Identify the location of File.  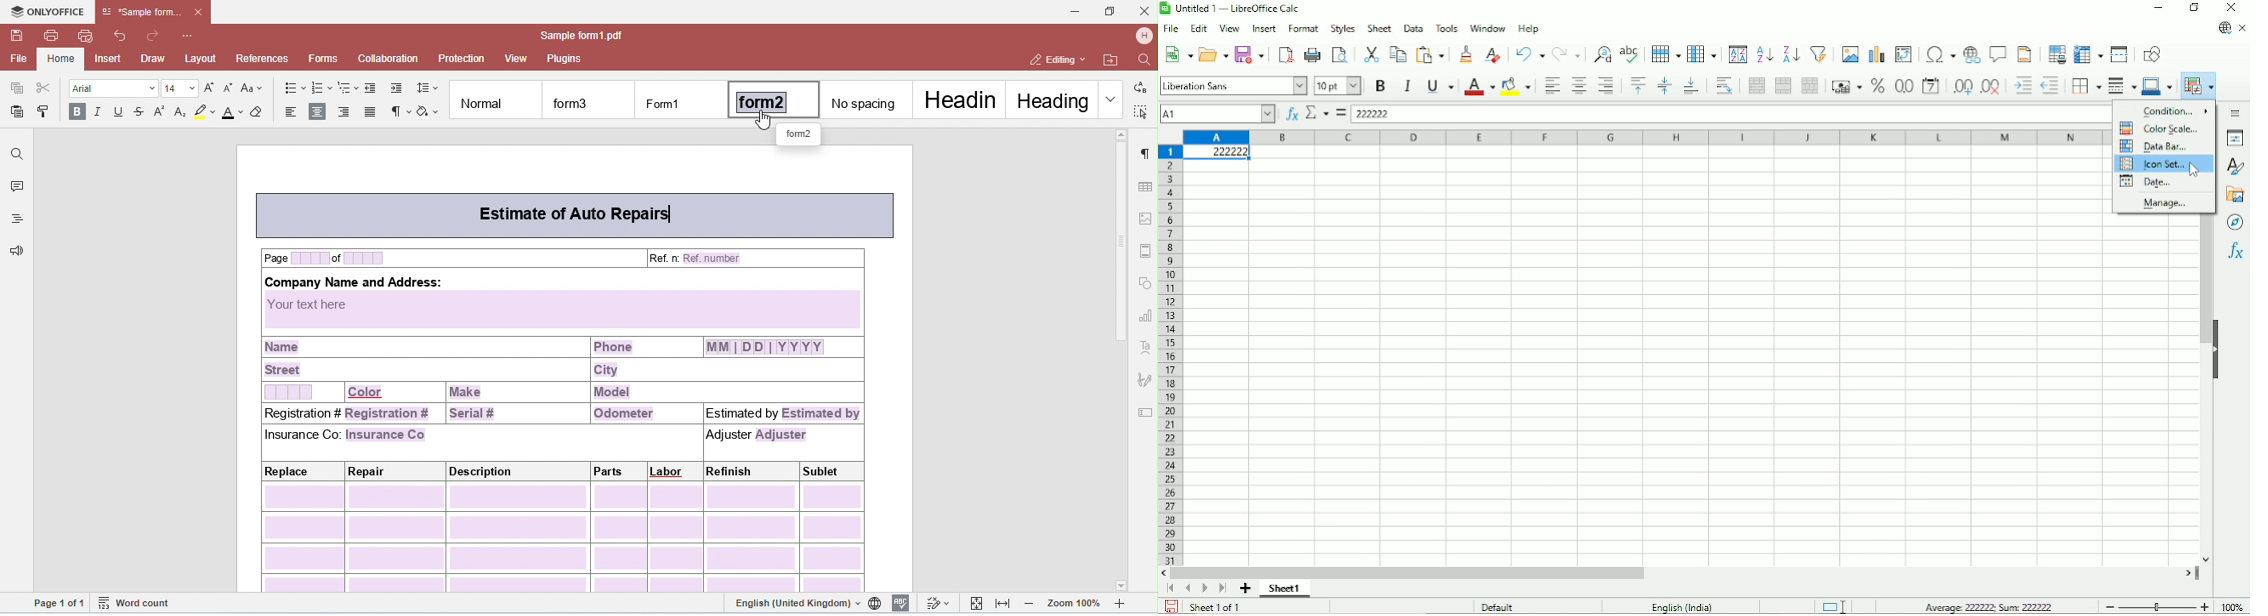
(1171, 29).